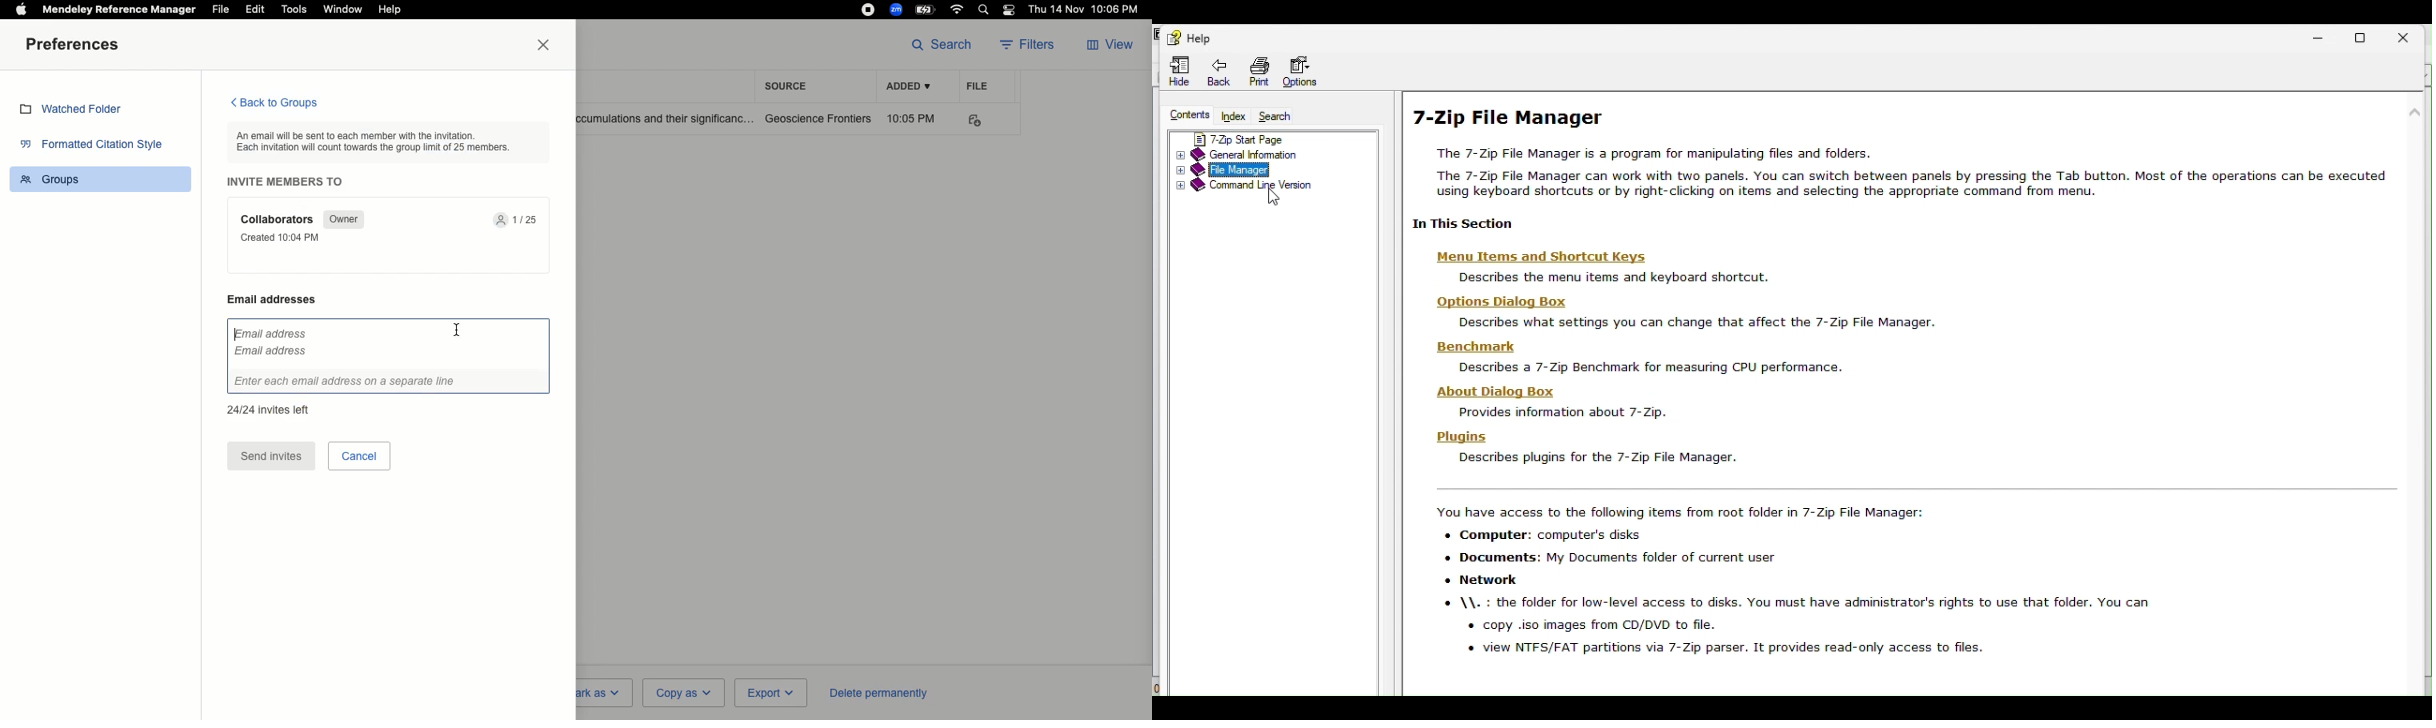 The image size is (2436, 728). What do you see at coordinates (907, 87) in the screenshot?
I see `Added` at bounding box center [907, 87].